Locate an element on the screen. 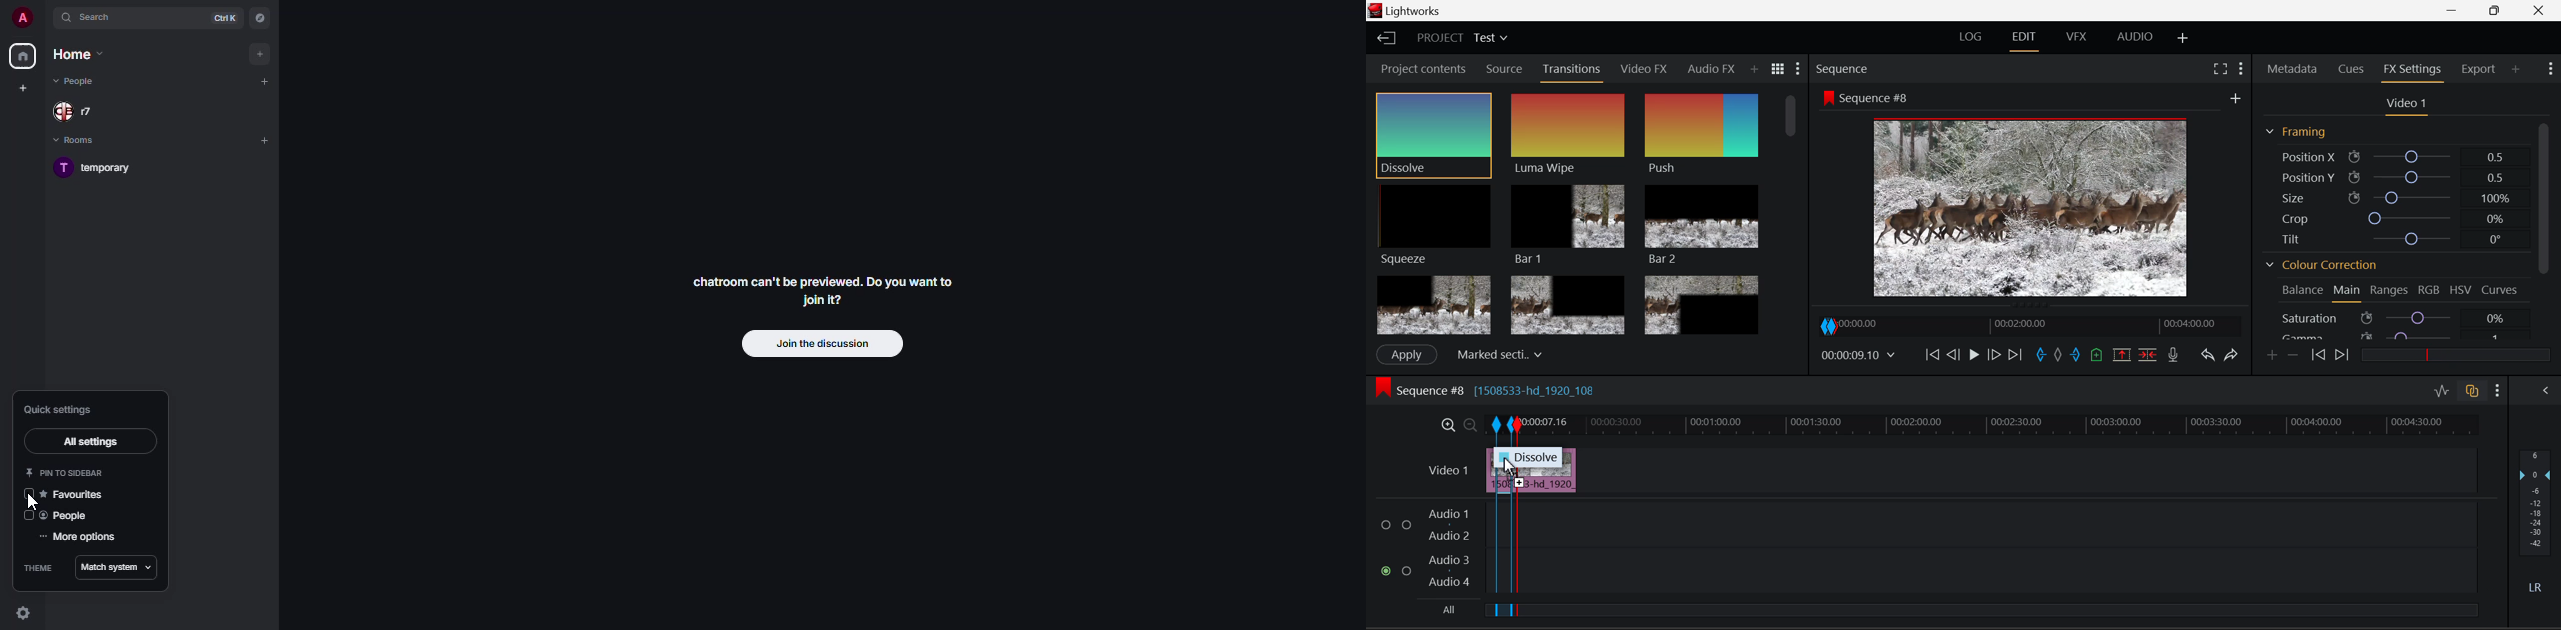 The width and height of the screenshot is (2576, 644). ctrl K is located at coordinates (222, 18).